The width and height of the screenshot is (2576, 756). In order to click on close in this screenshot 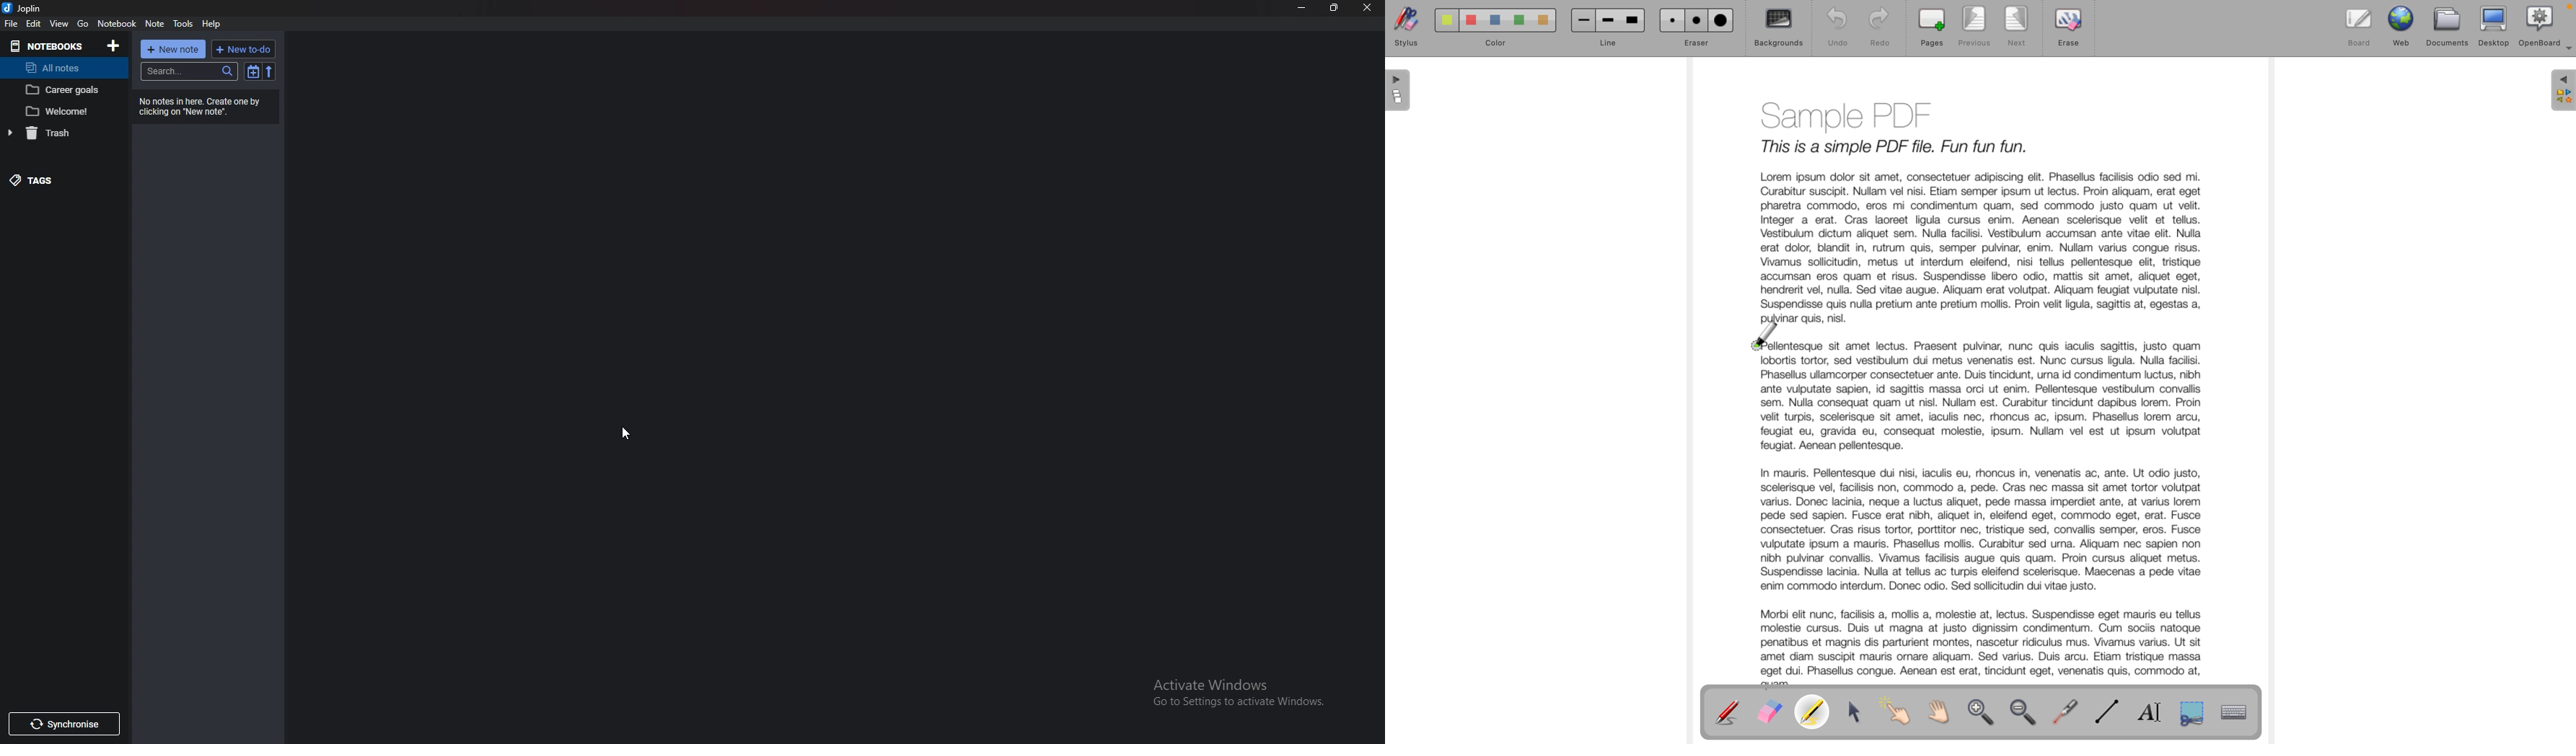, I will do `click(1366, 7)`.